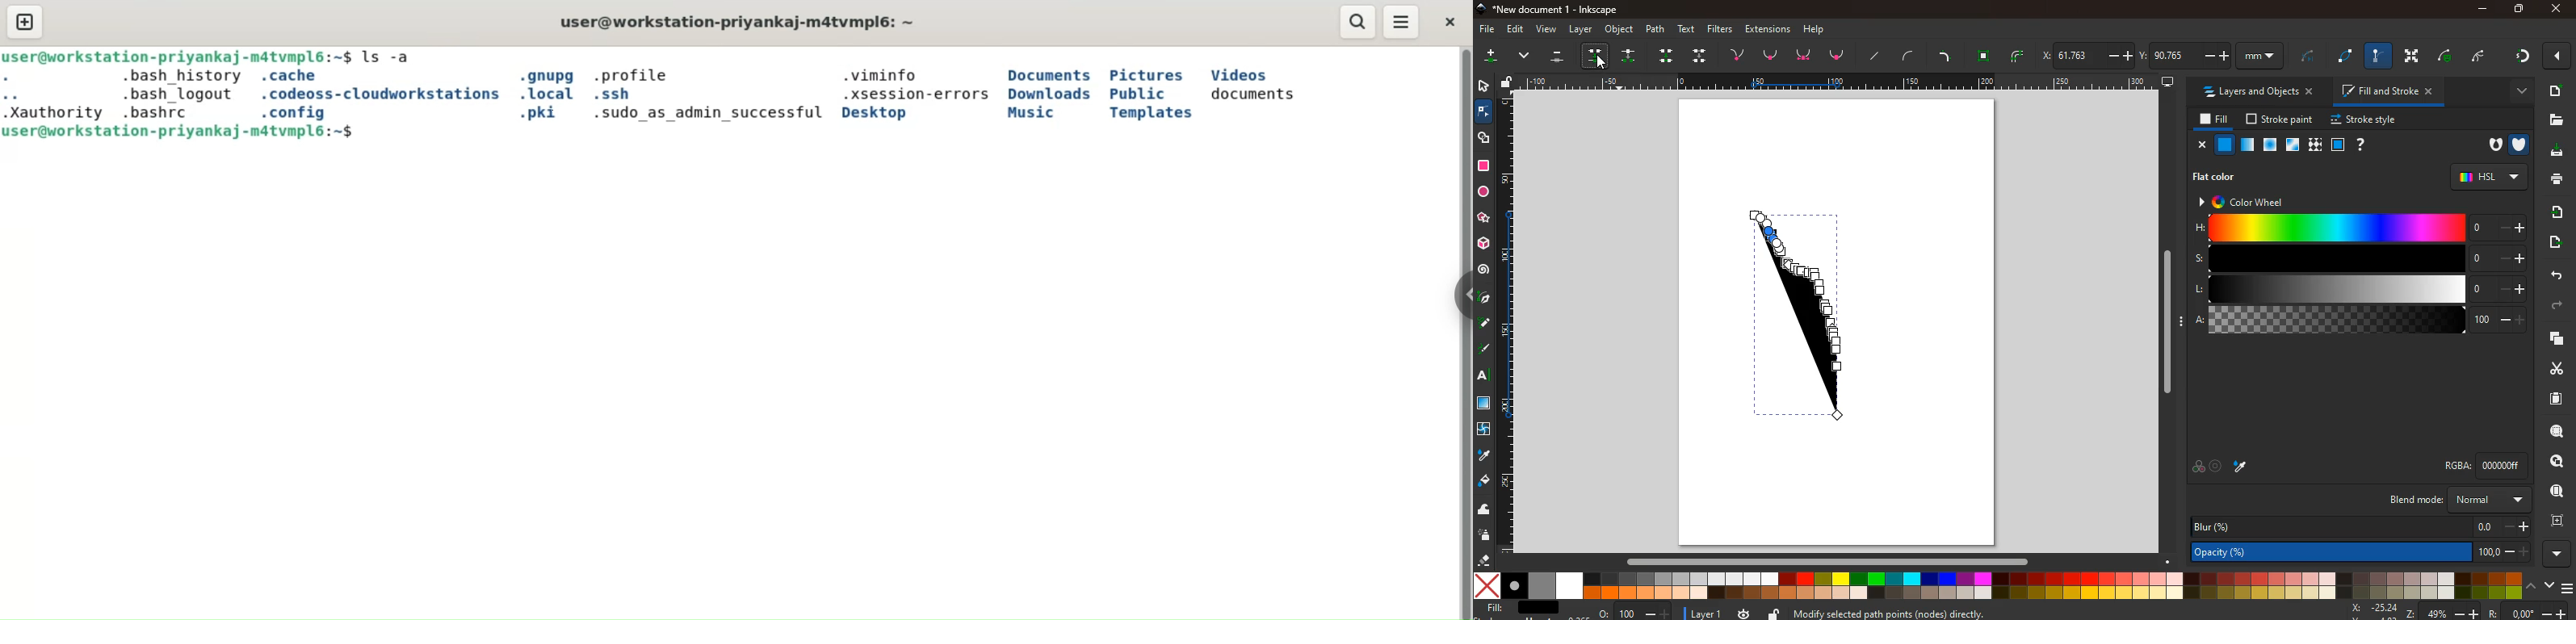 This screenshot has height=644, width=2576. What do you see at coordinates (2347, 57) in the screenshot?
I see `rope` at bounding box center [2347, 57].